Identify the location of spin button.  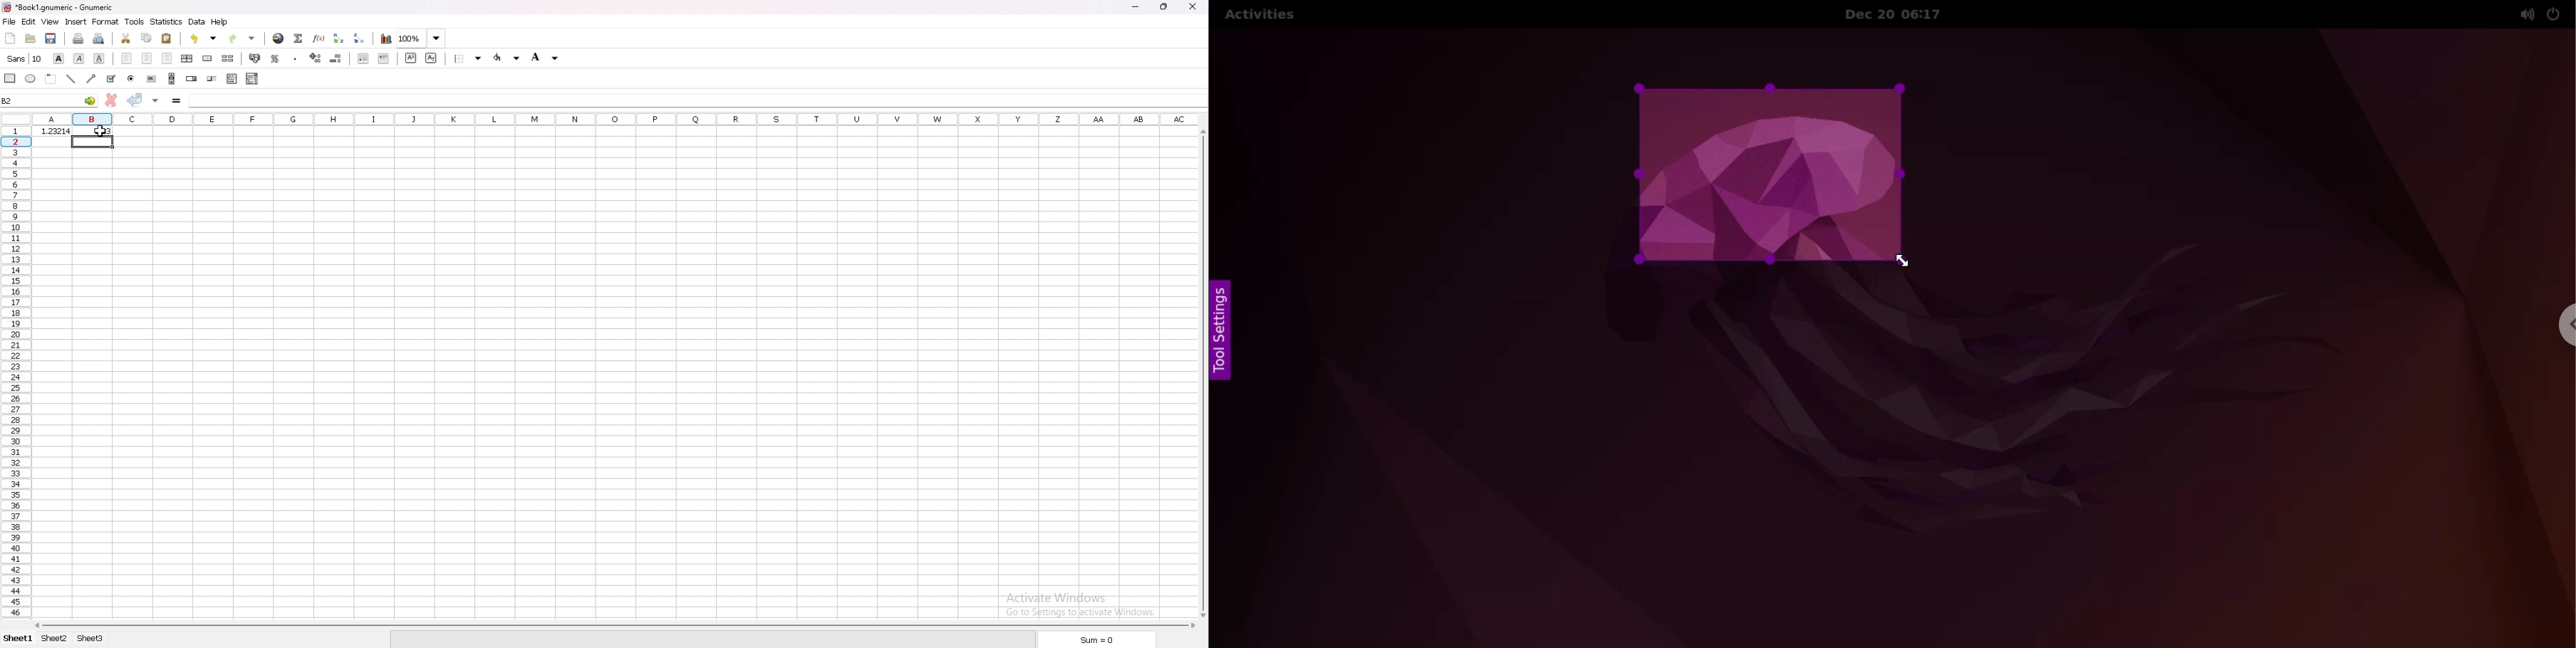
(191, 79).